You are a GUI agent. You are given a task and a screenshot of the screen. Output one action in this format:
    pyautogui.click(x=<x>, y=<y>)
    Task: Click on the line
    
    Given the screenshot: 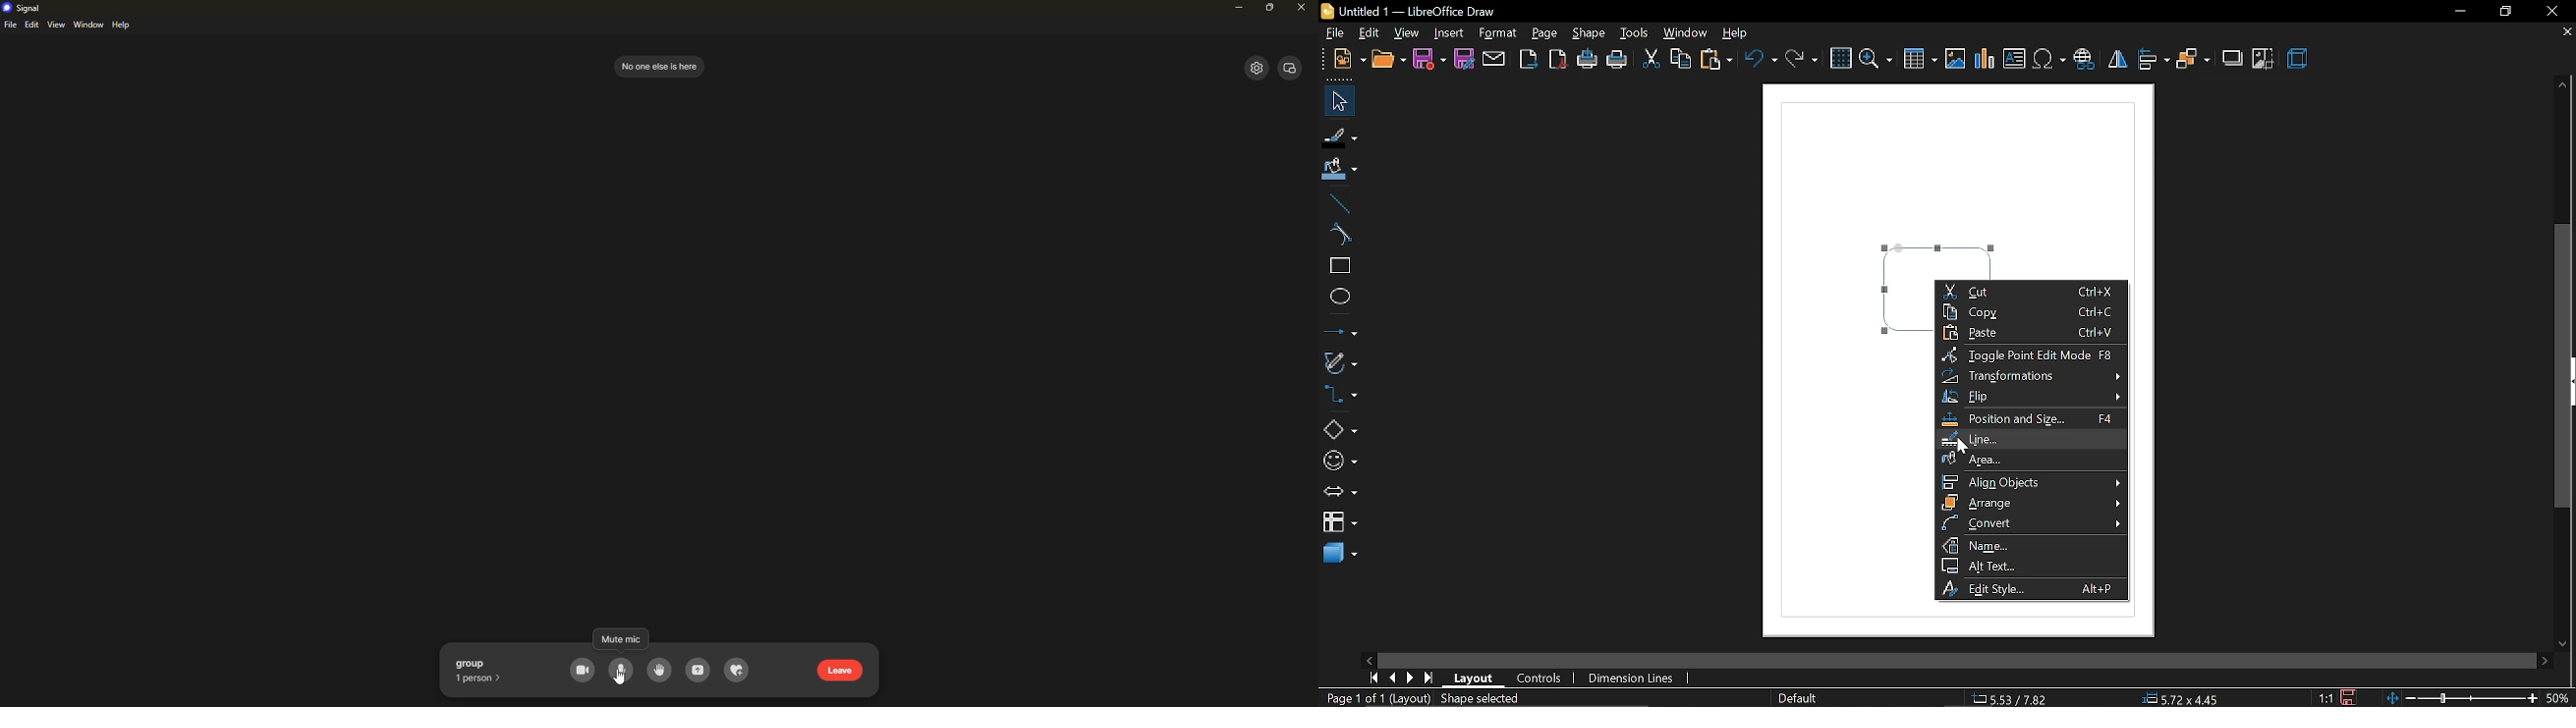 What is the action you would take?
    pyautogui.click(x=2028, y=439)
    